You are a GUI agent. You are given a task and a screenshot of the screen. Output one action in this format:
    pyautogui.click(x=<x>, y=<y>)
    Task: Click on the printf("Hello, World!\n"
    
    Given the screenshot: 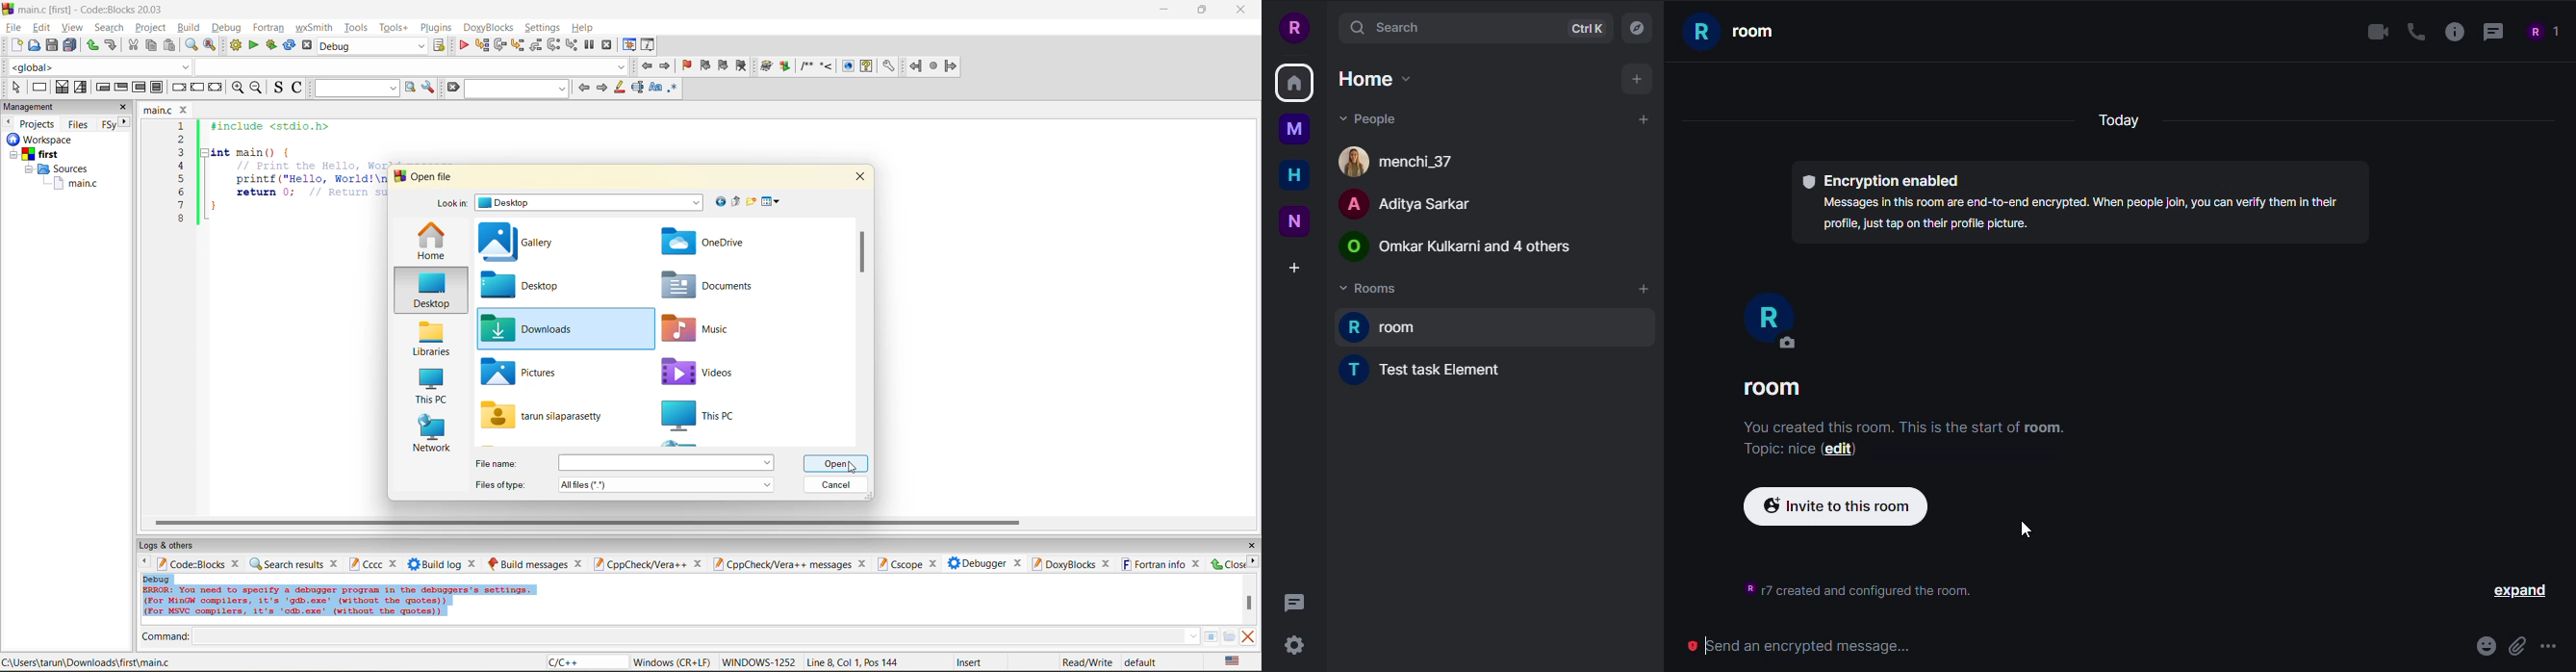 What is the action you would take?
    pyautogui.click(x=310, y=179)
    